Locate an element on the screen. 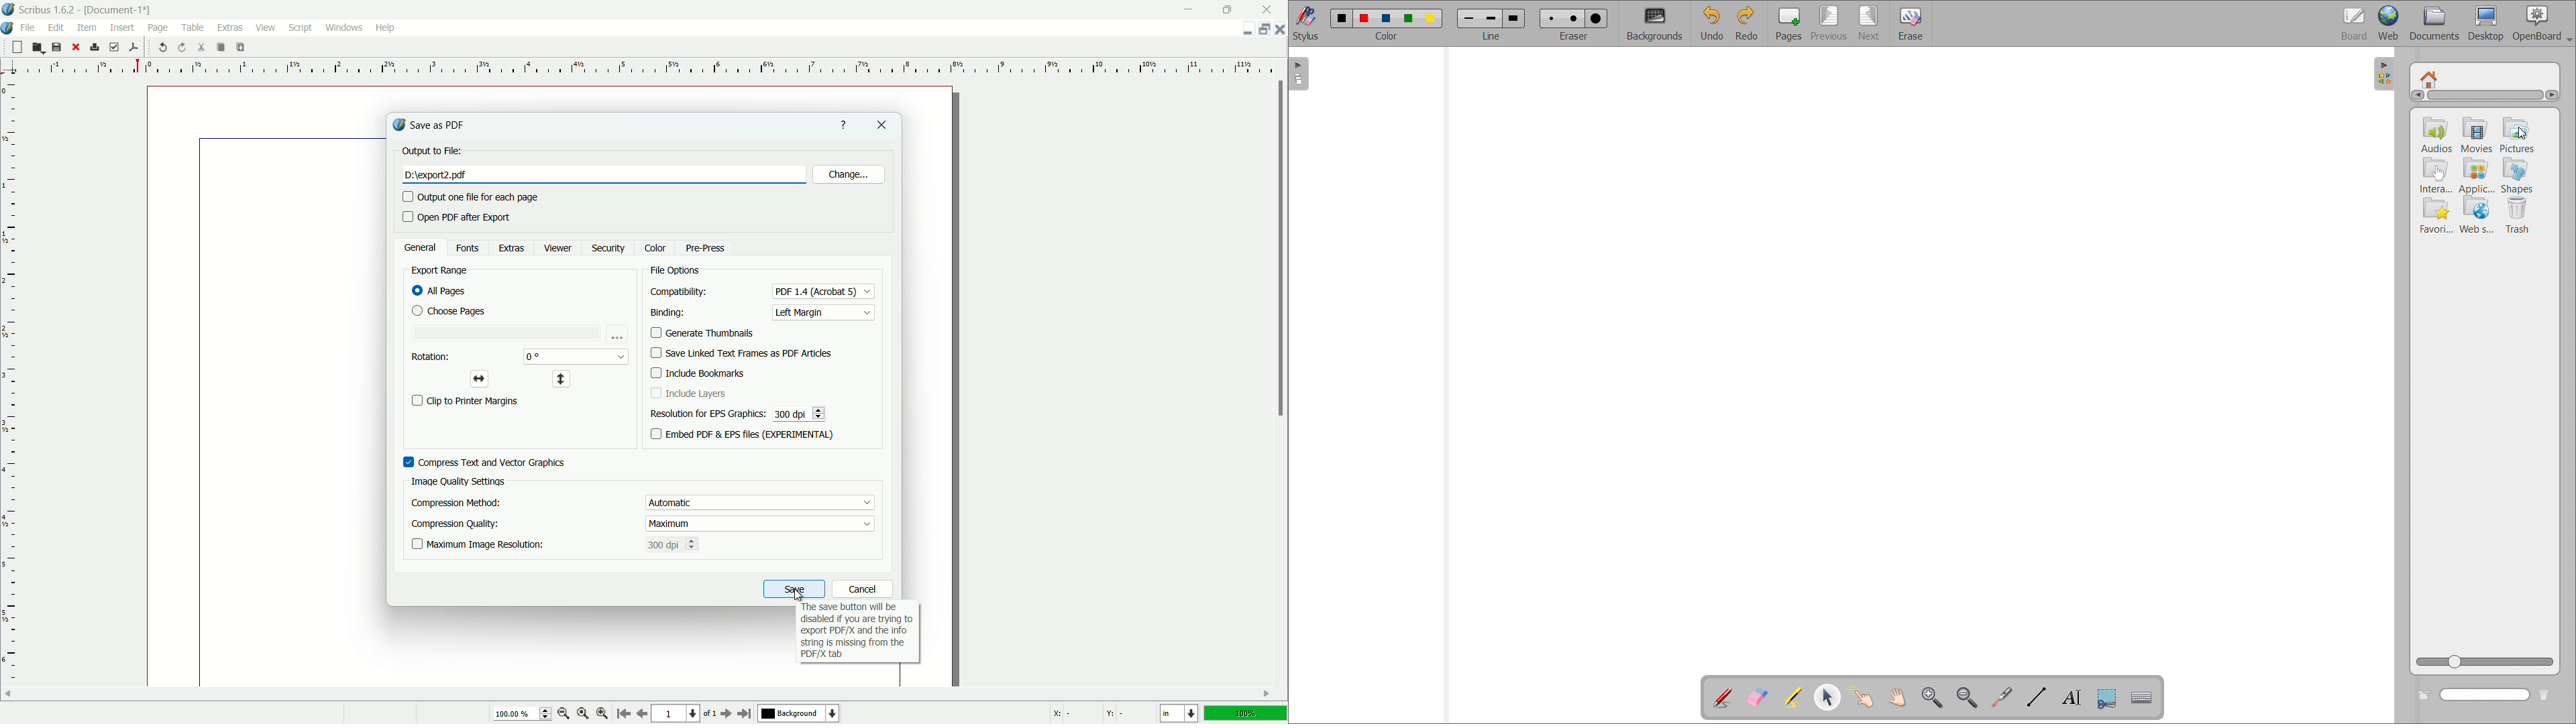 The image size is (2576, 728). zoom out is located at coordinates (564, 715).